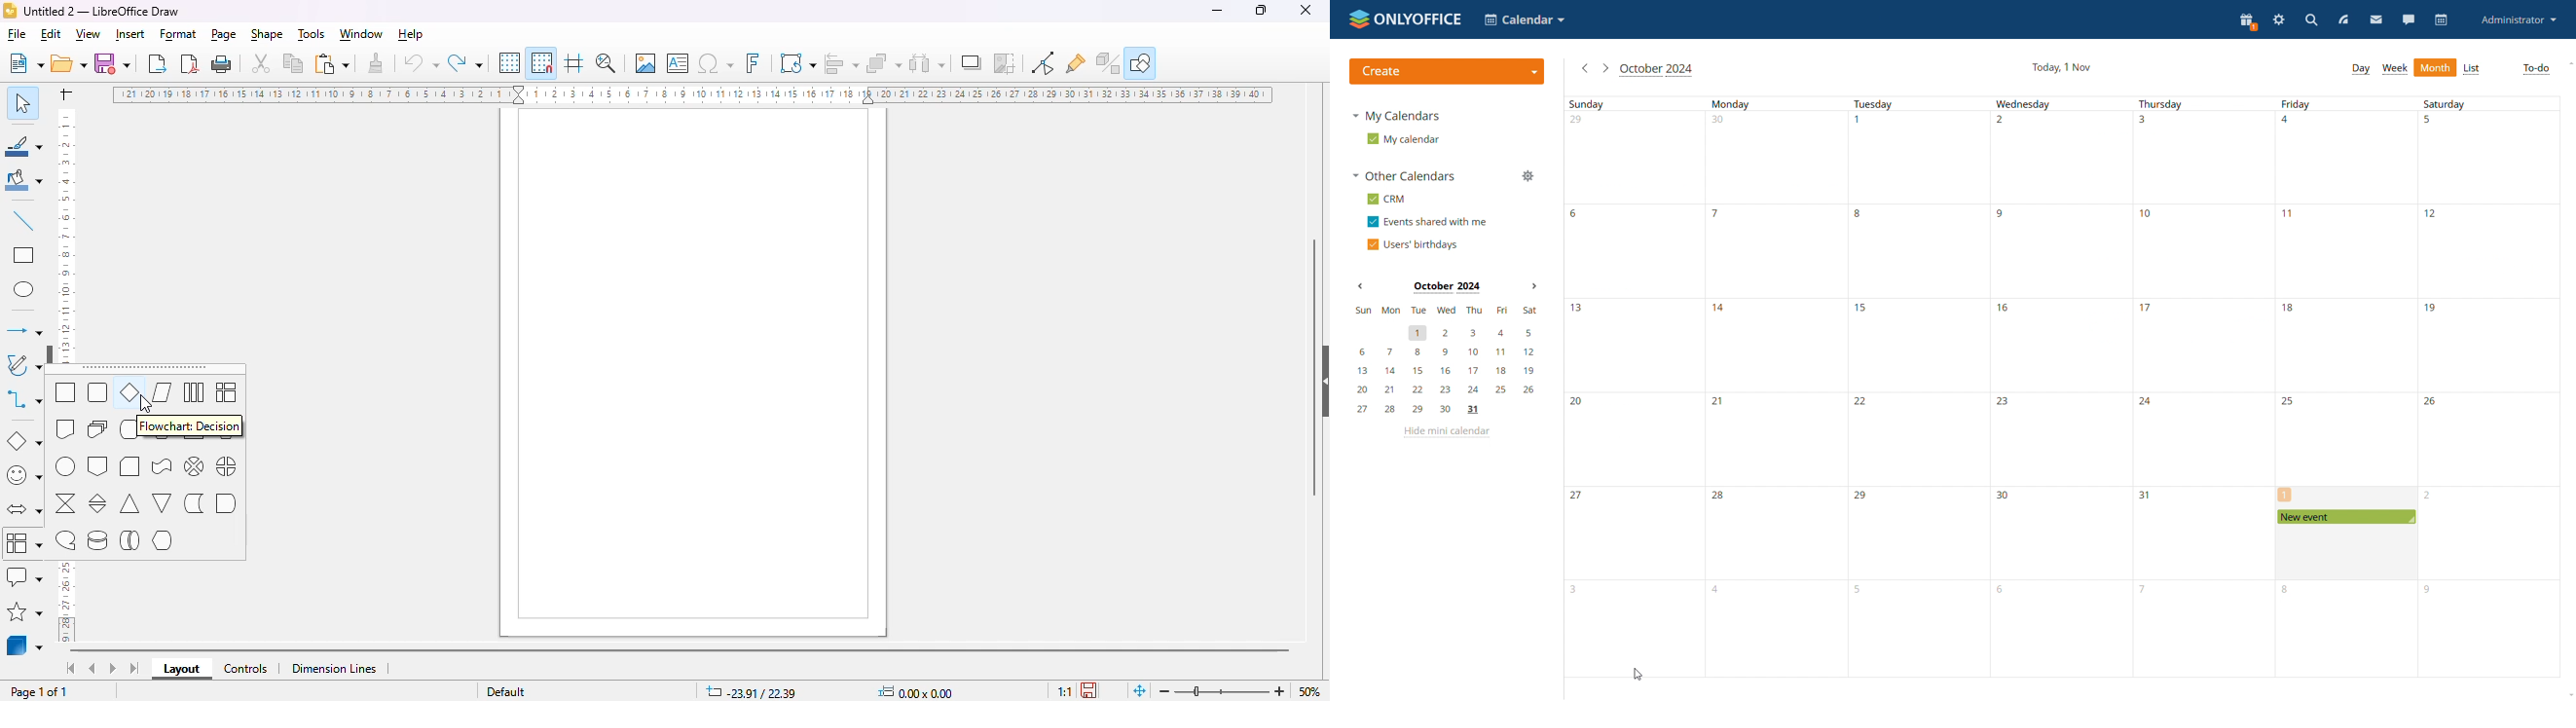 The height and width of the screenshot is (728, 2576). I want to click on cut, so click(261, 63).